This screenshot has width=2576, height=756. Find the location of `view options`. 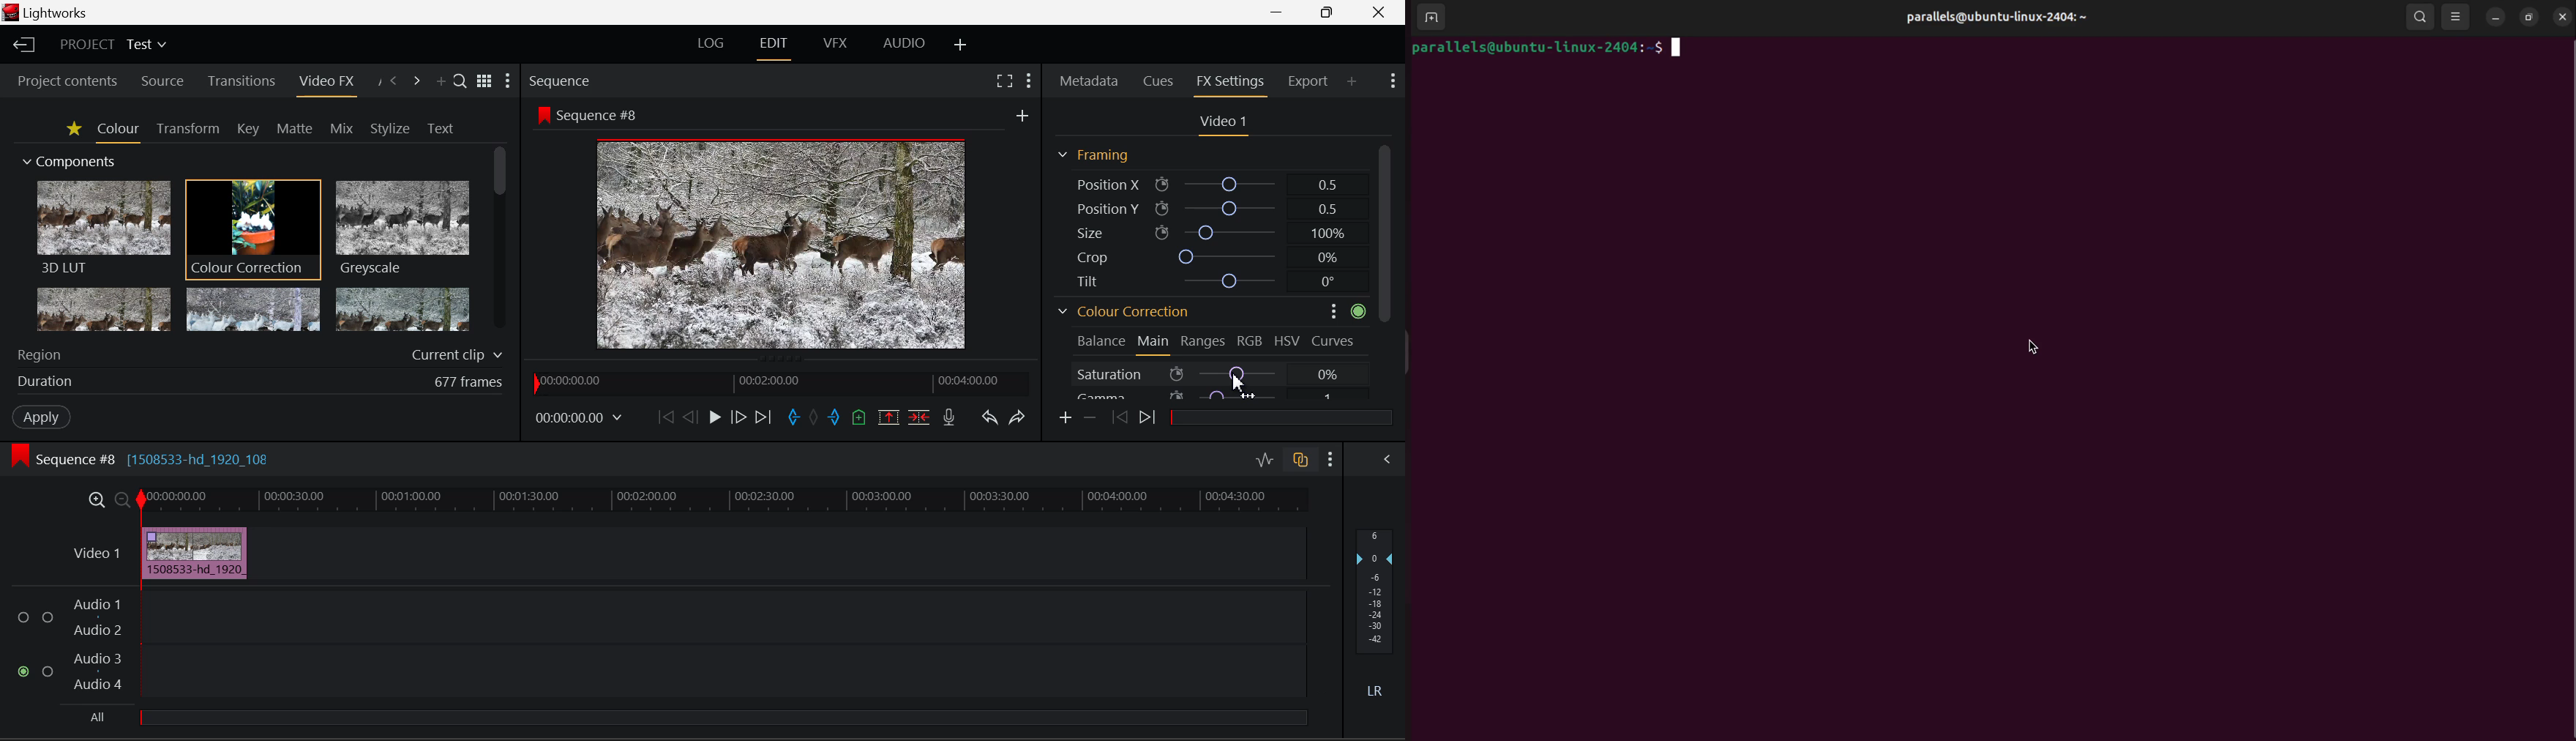

view options is located at coordinates (2457, 18).